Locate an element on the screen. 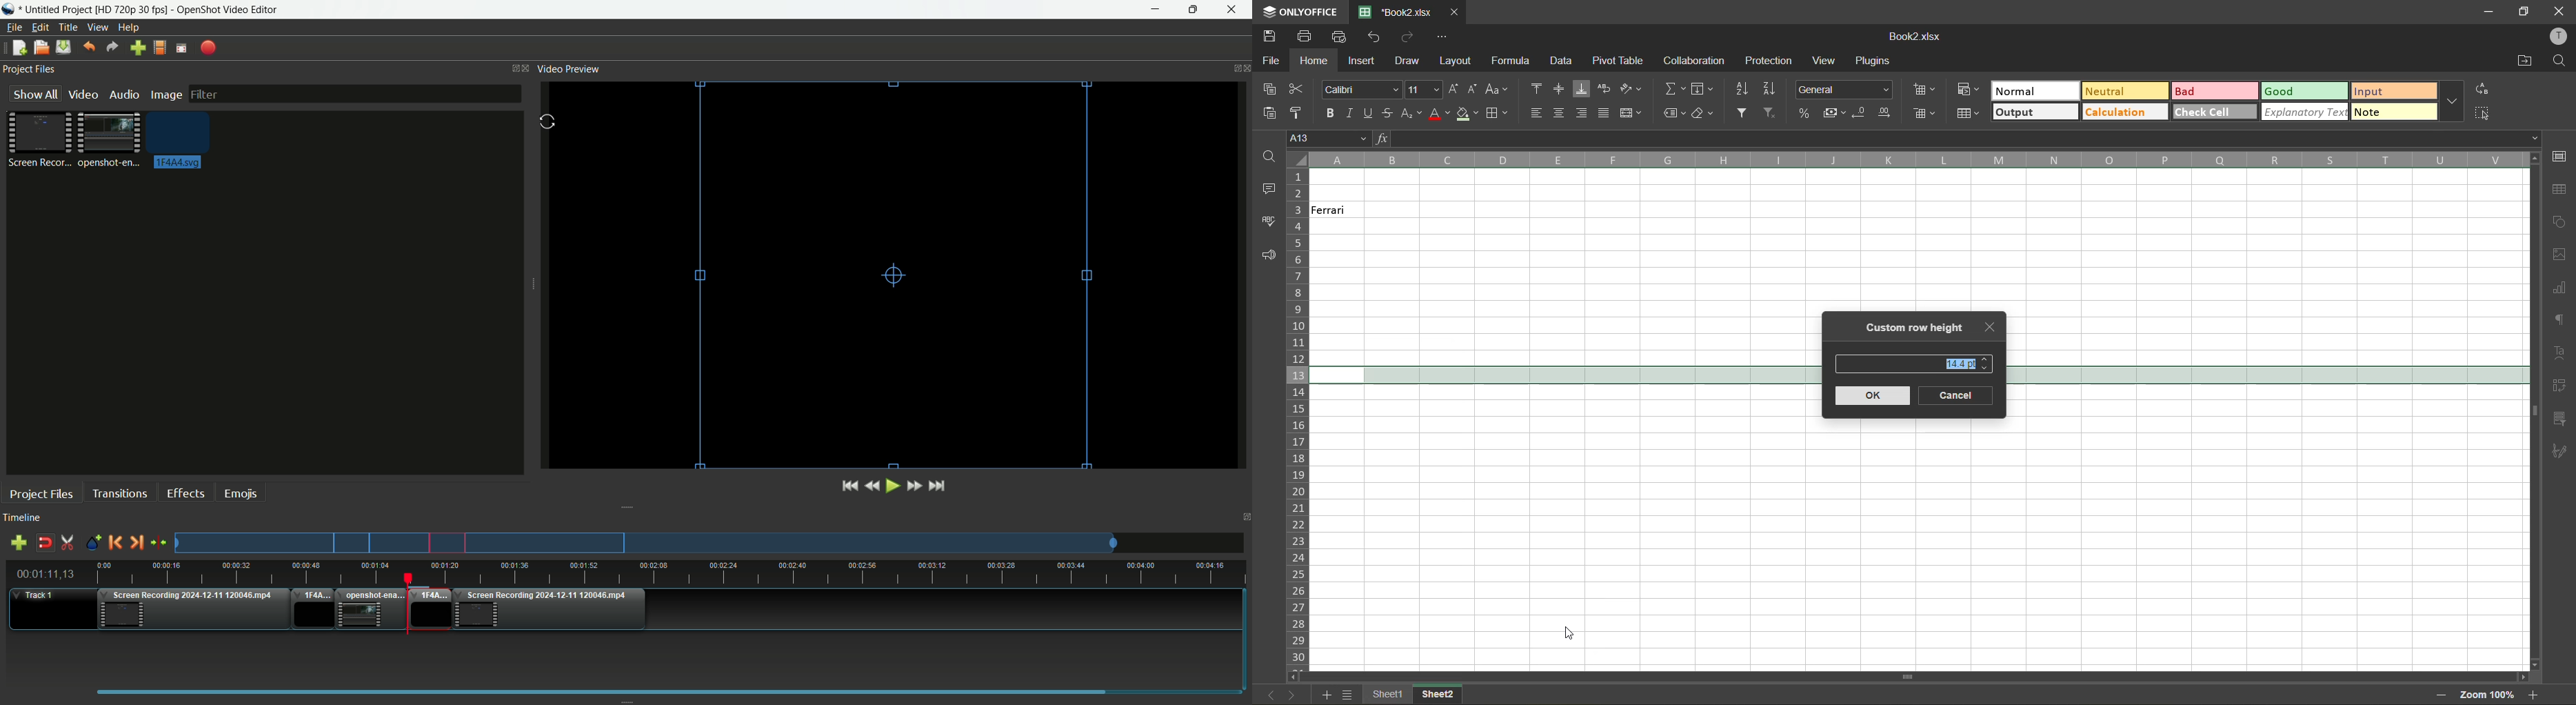 The height and width of the screenshot is (728, 2576). Open file is located at coordinates (40, 49).